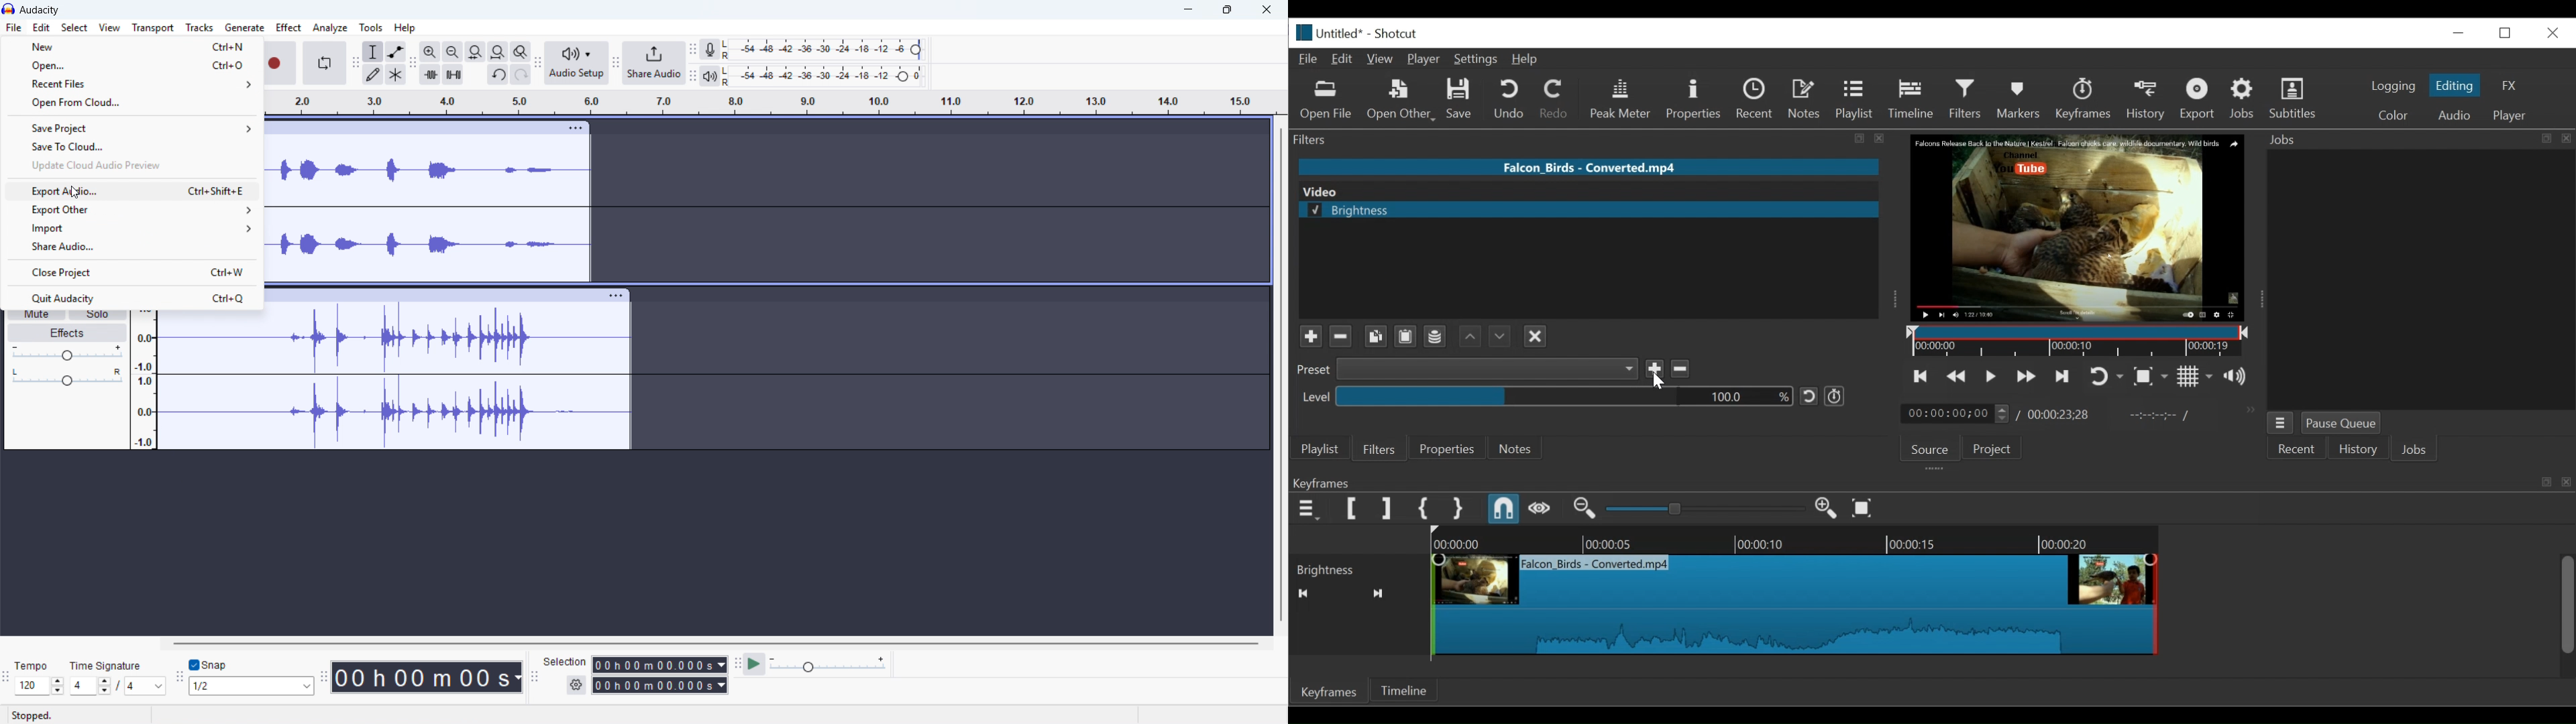 The image size is (2576, 728). What do you see at coordinates (2567, 606) in the screenshot?
I see `Vertical Scroll bar` at bounding box center [2567, 606].